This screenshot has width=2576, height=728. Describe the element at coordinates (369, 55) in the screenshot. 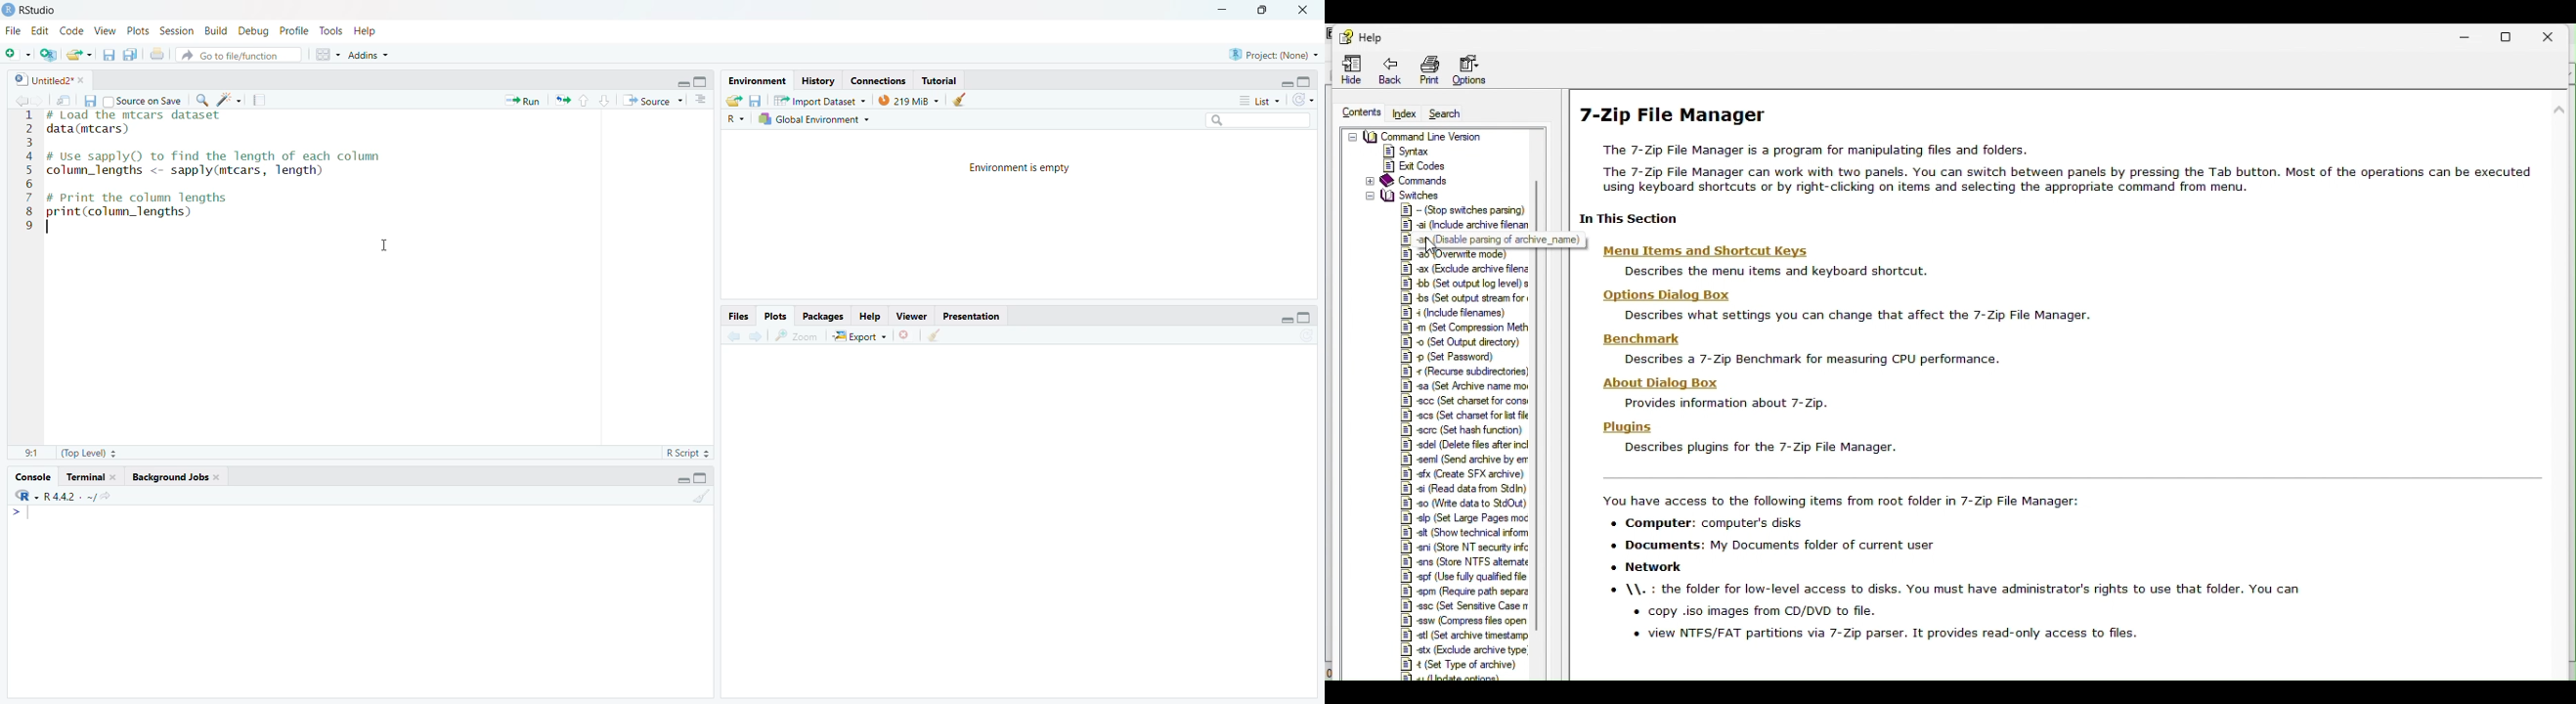

I see `Addins ~` at that location.